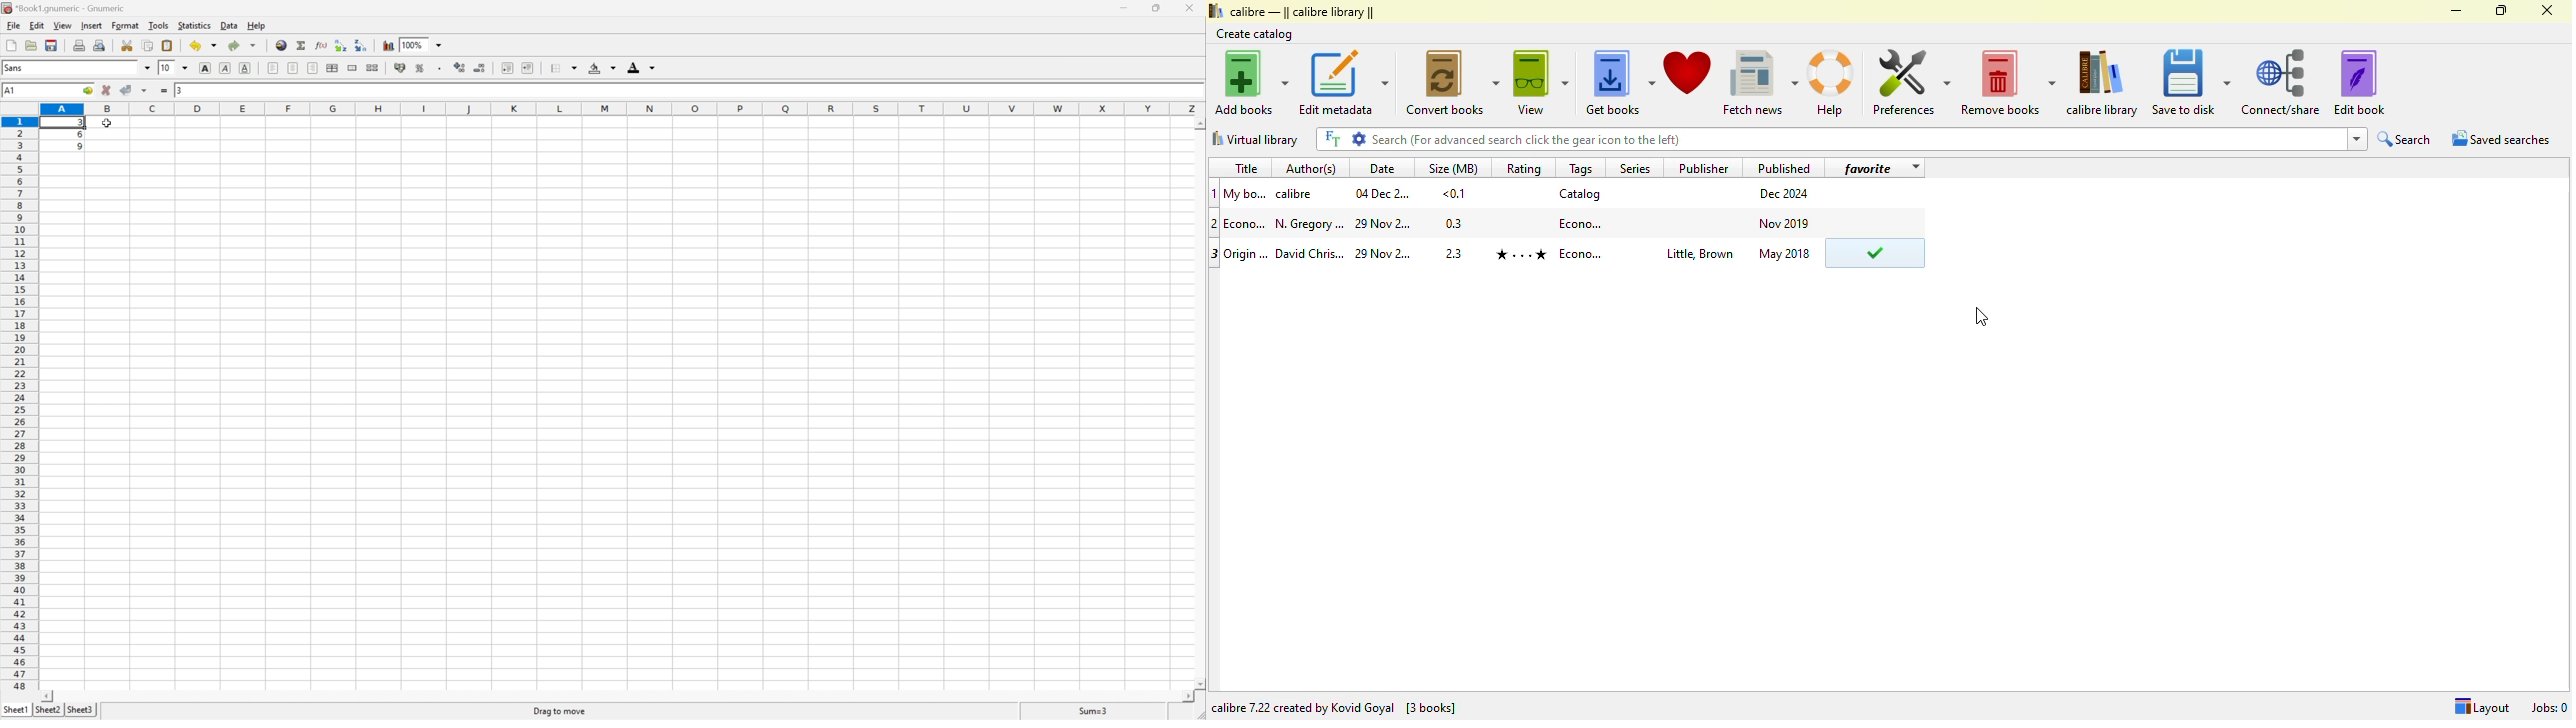 This screenshot has width=2576, height=728. I want to click on minimize, so click(2457, 11).